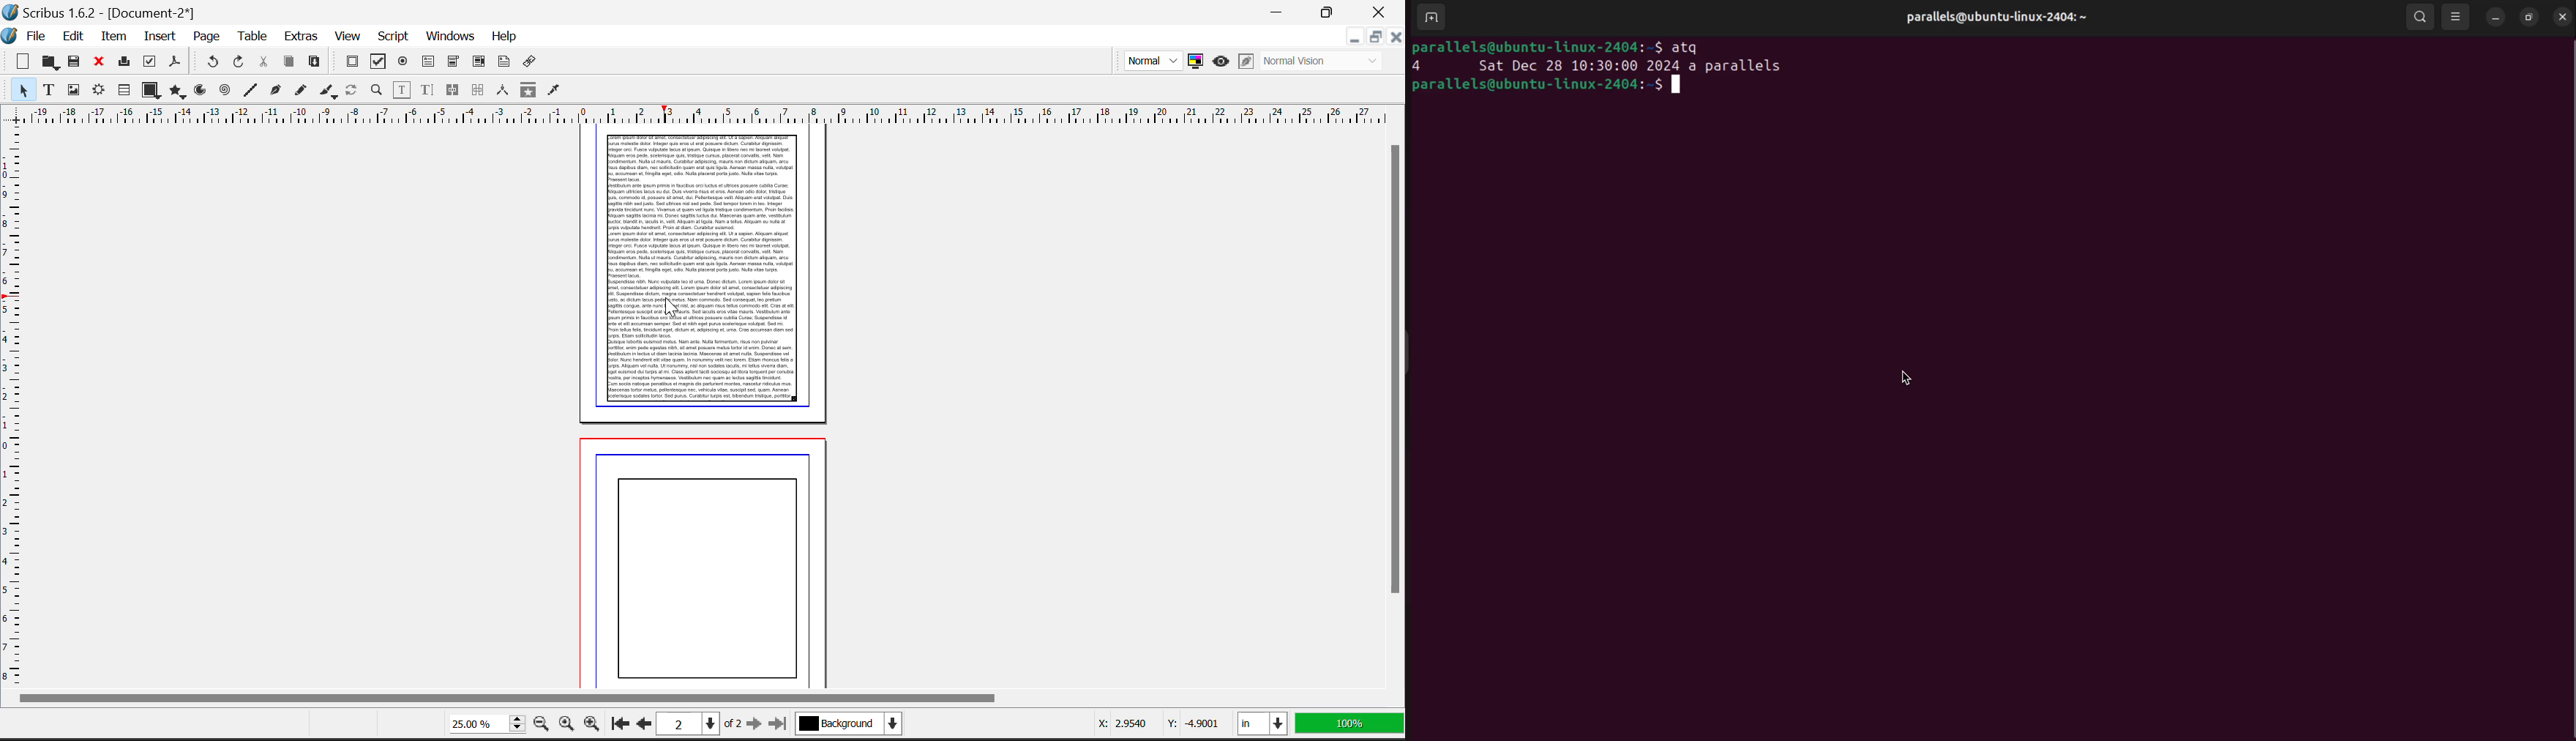  What do you see at coordinates (315, 63) in the screenshot?
I see `Paste` at bounding box center [315, 63].